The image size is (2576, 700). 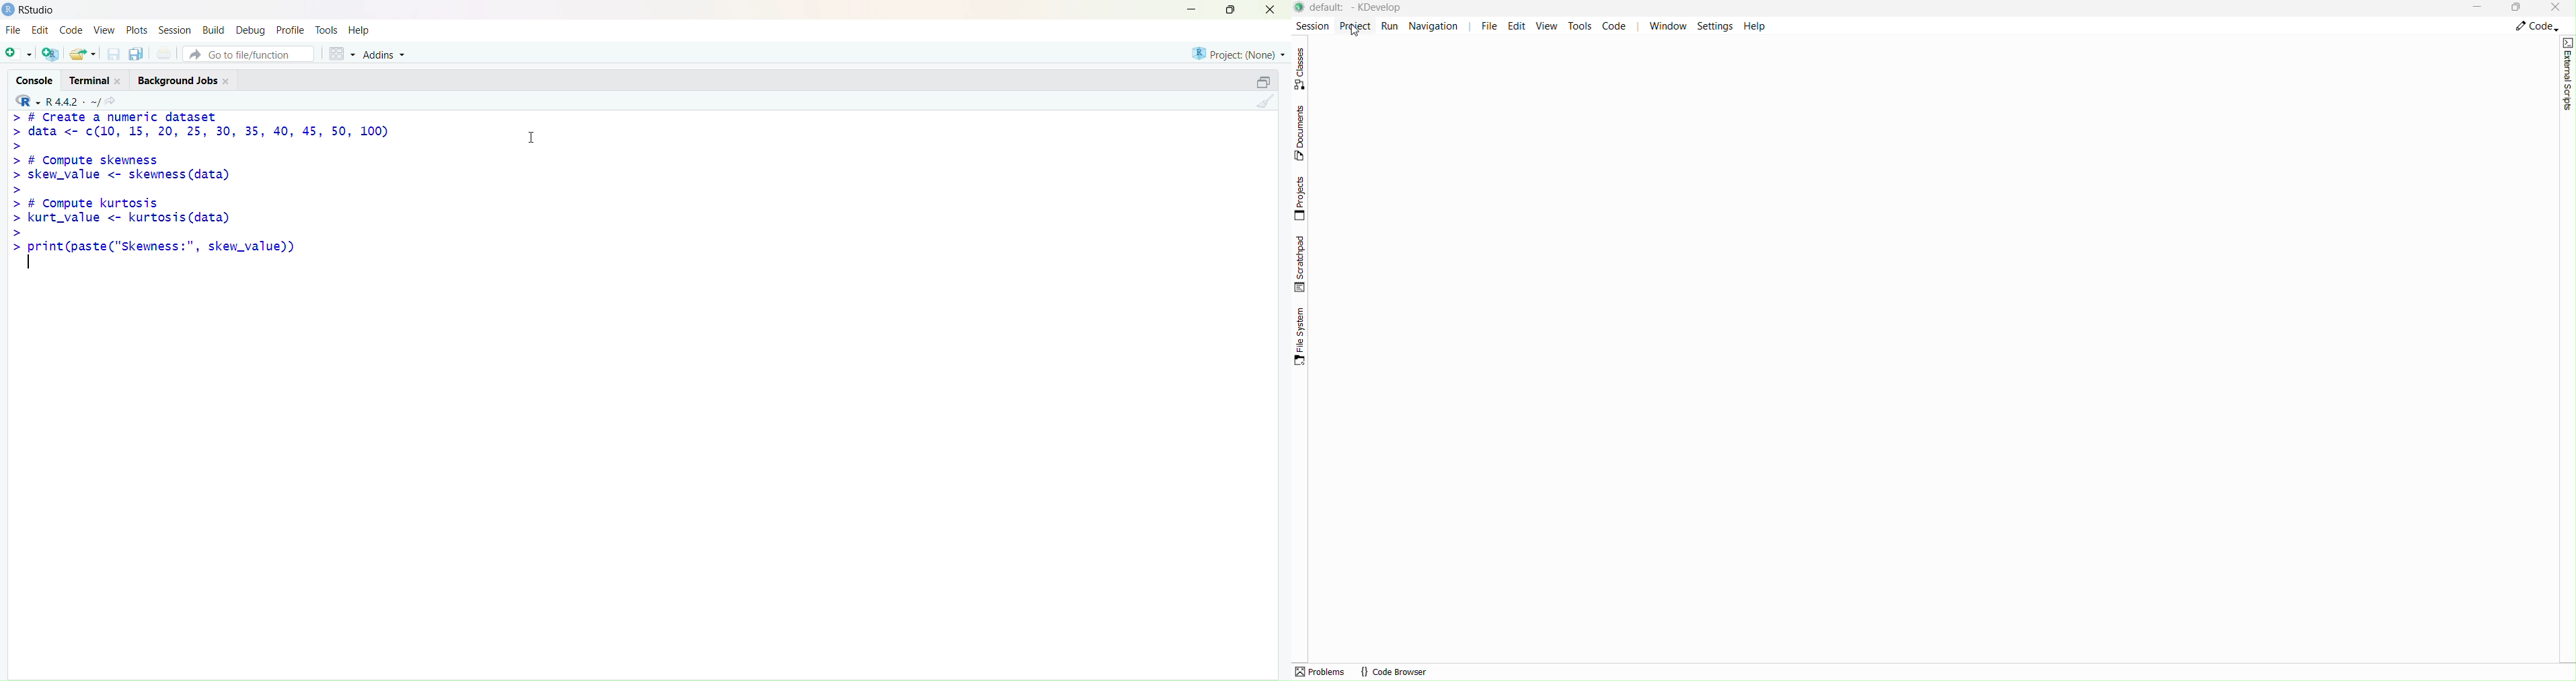 I want to click on Tools, so click(x=327, y=28).